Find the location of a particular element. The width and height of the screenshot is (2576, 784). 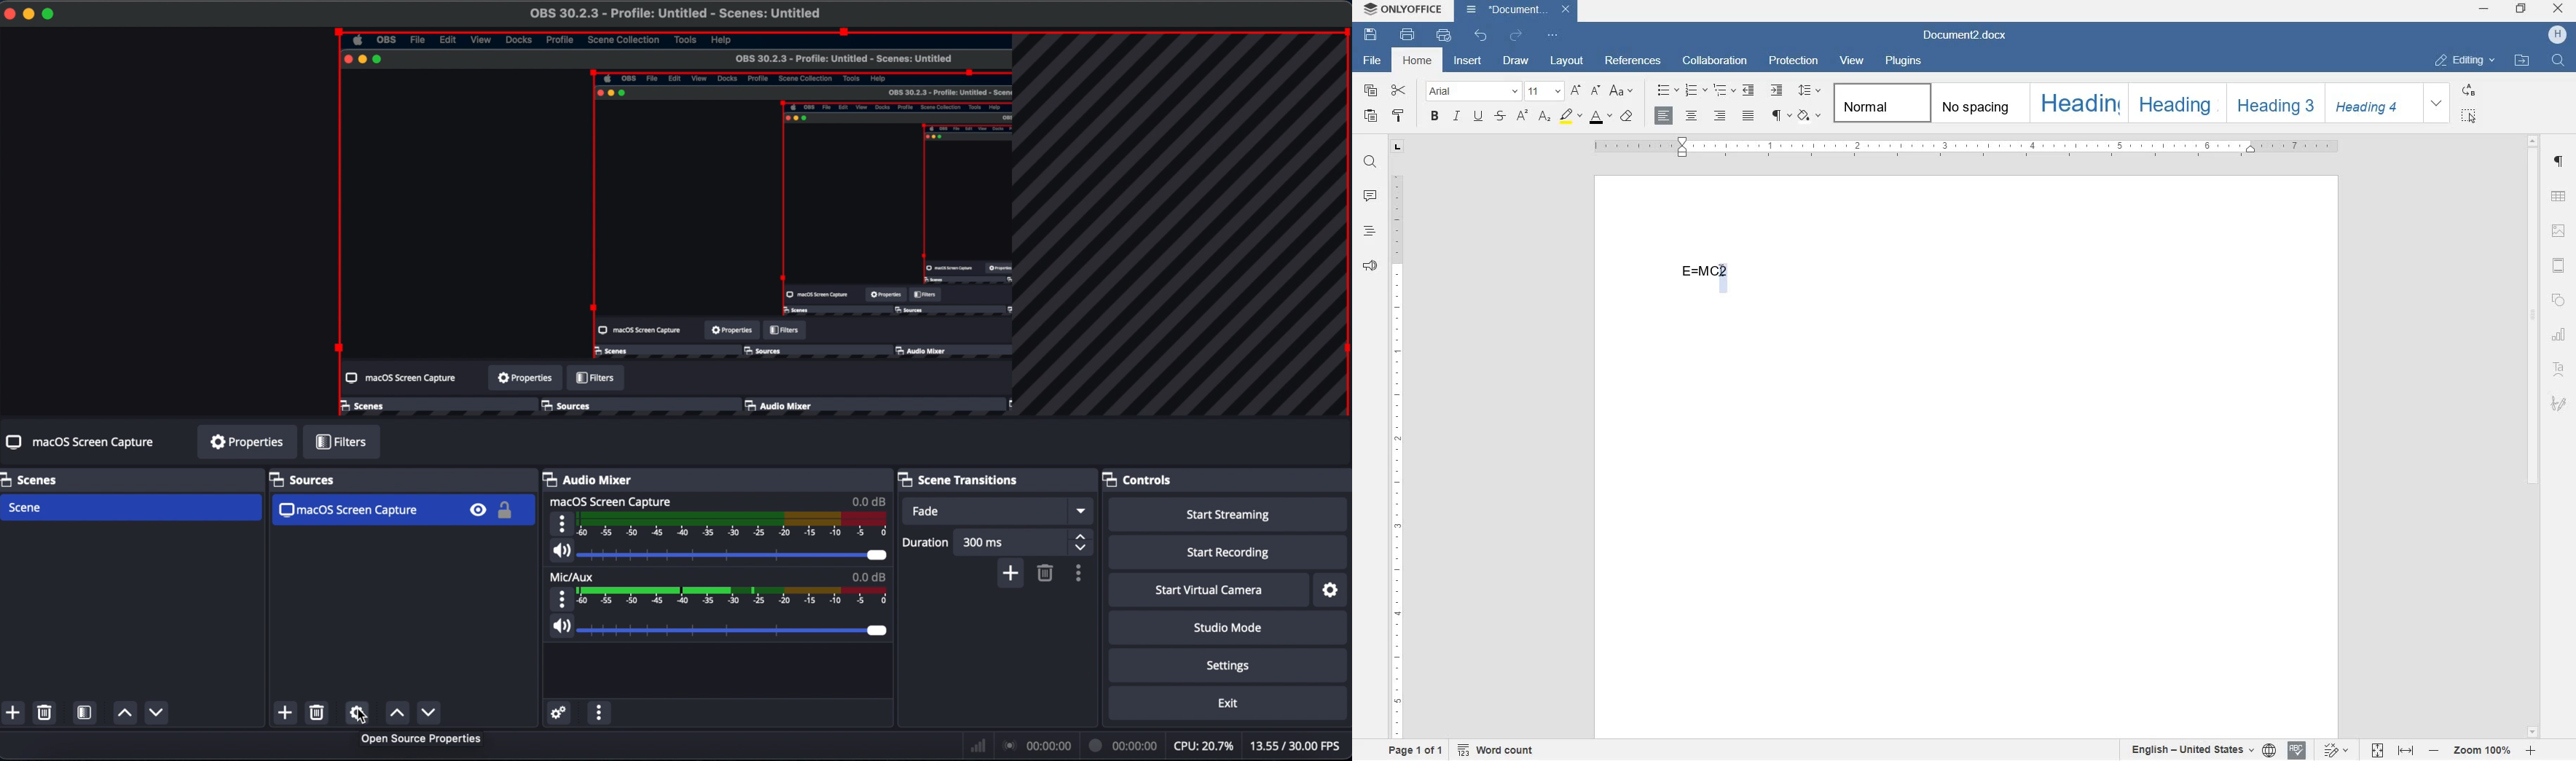

mic/aux is located at coordinates (573, 576).